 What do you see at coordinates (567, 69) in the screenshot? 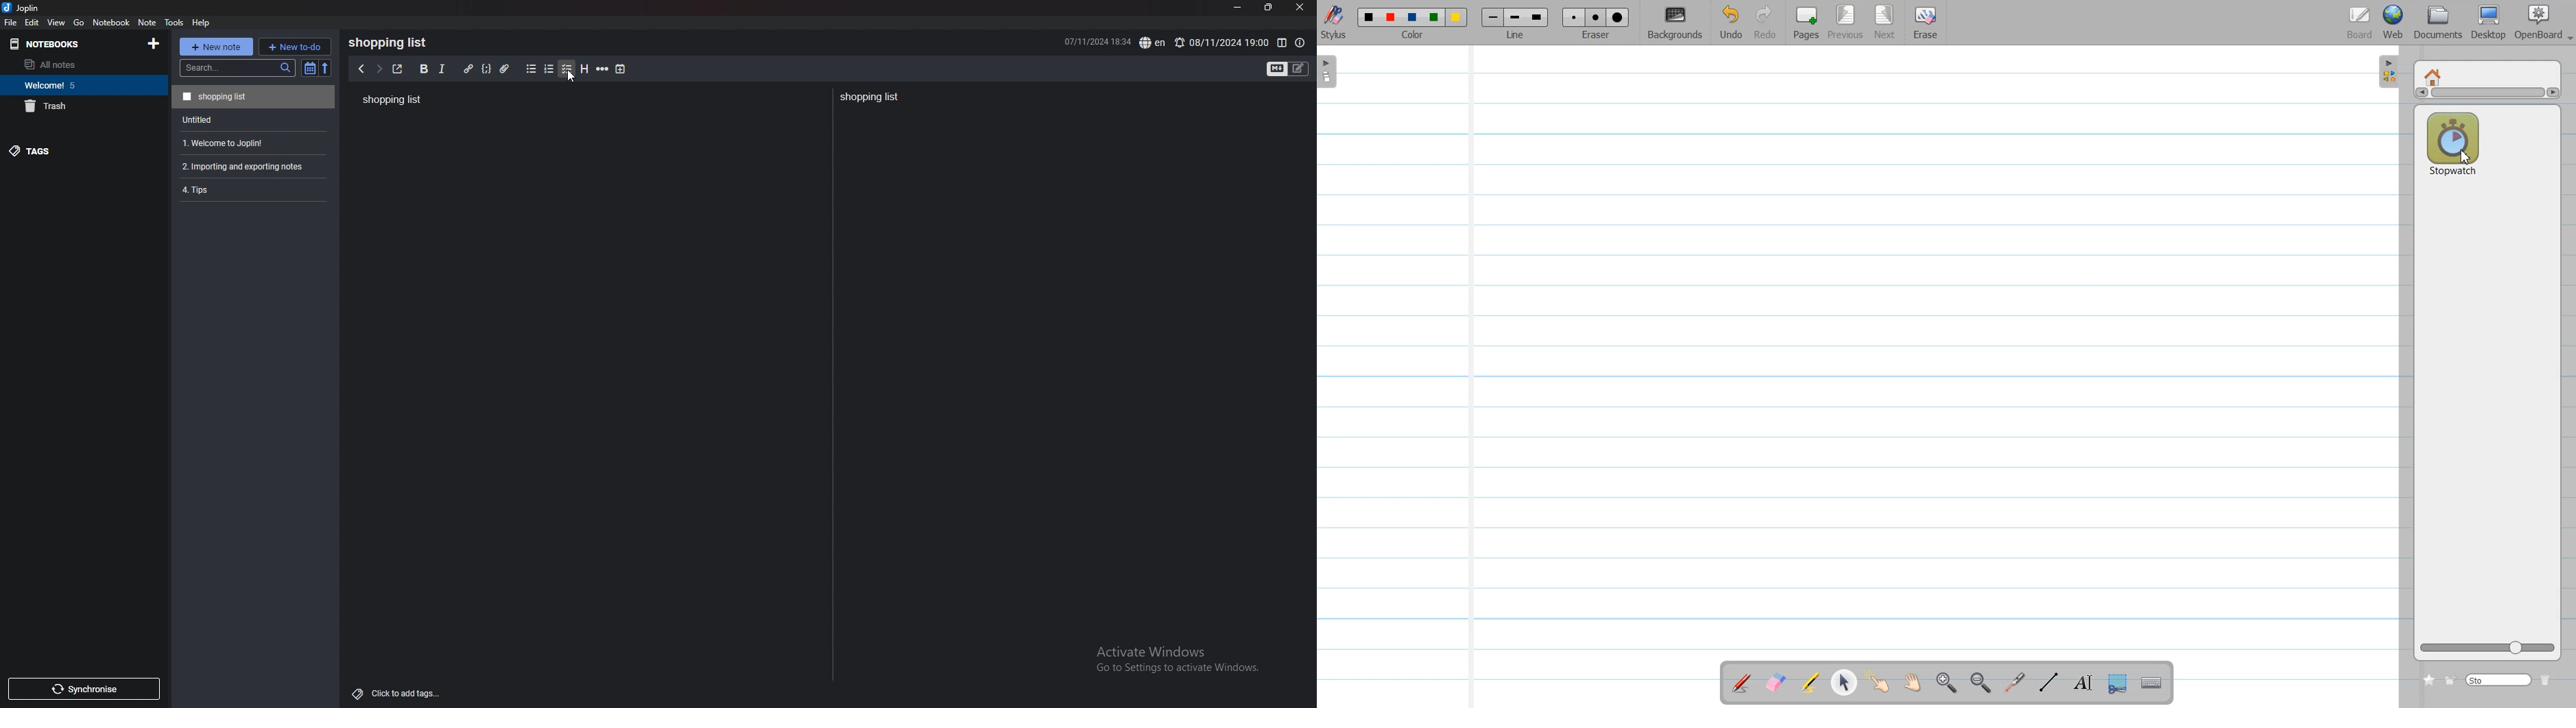
I see `checkbox` at bounding box center [567, 69].